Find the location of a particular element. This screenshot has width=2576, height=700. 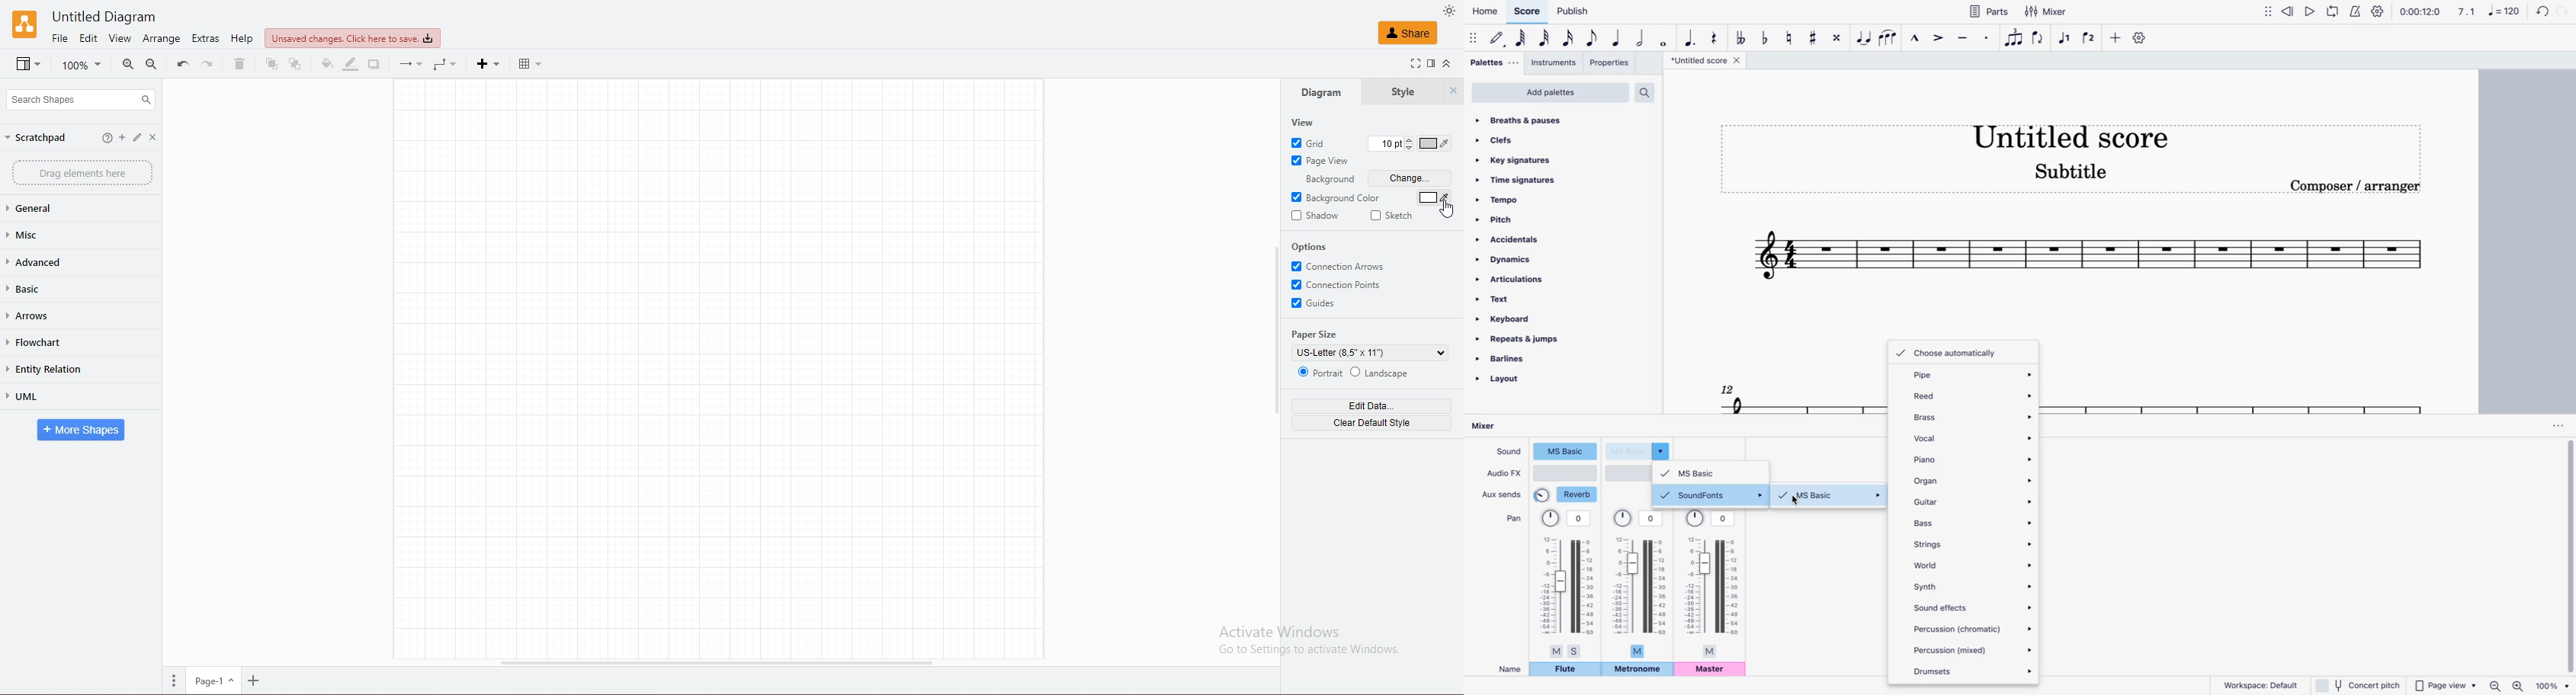

grid color is located at coordinates (1436, 144).